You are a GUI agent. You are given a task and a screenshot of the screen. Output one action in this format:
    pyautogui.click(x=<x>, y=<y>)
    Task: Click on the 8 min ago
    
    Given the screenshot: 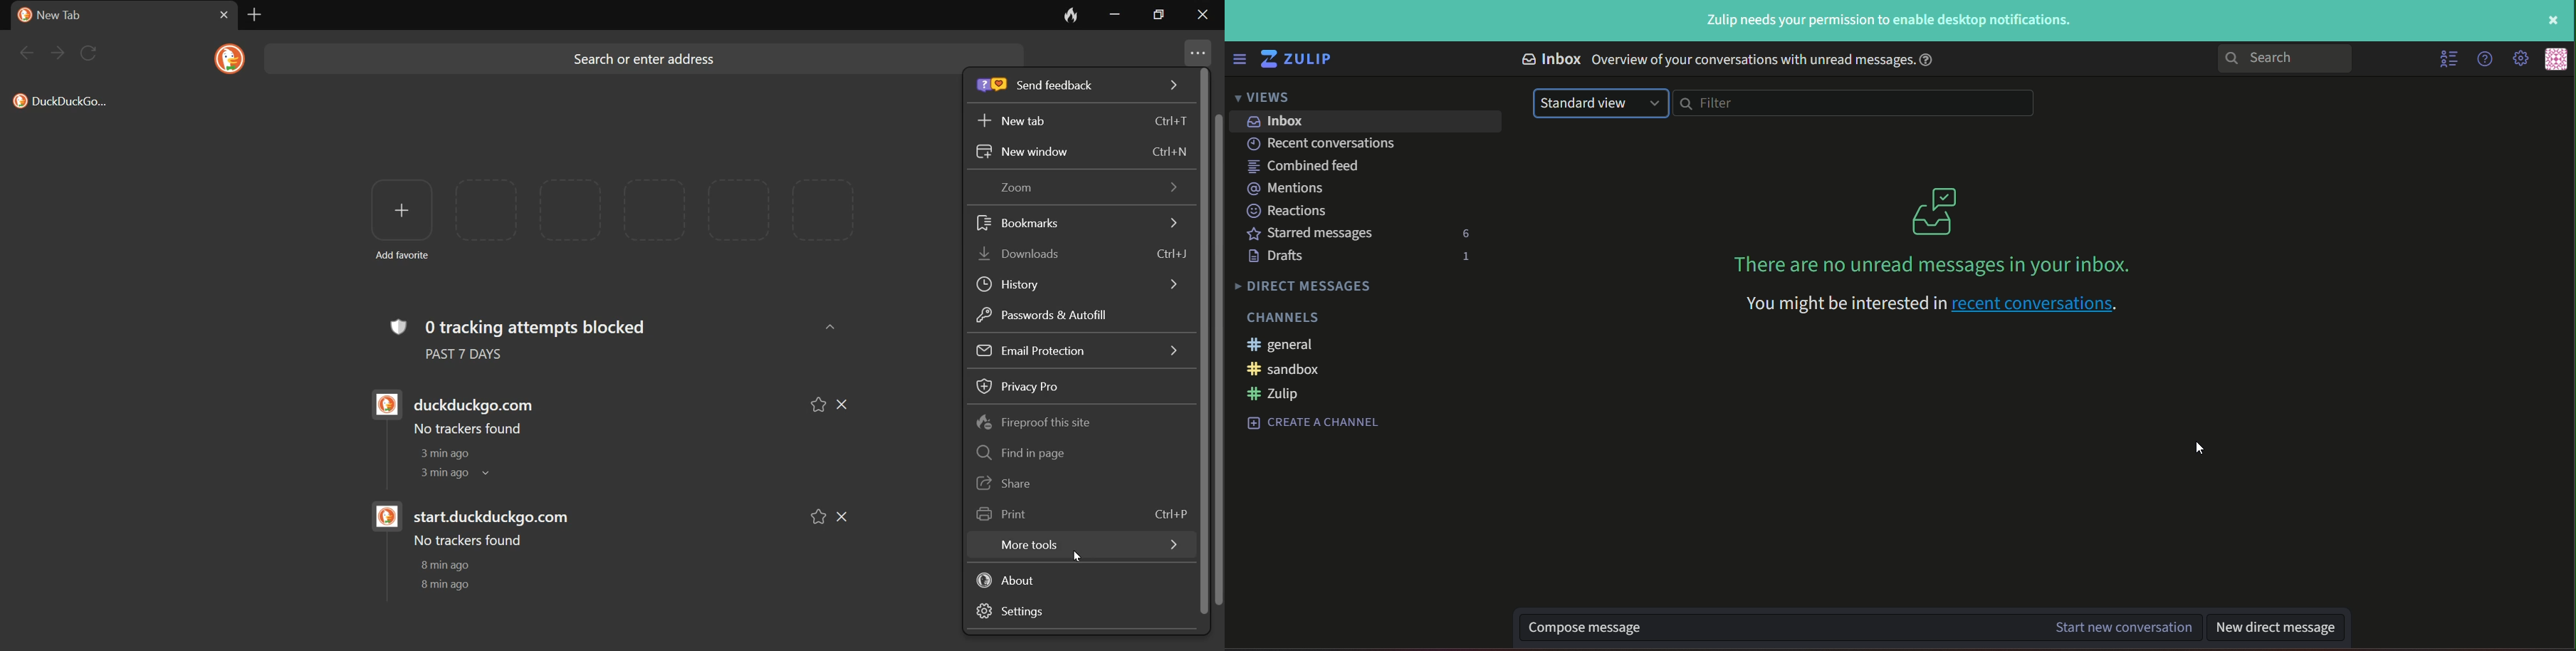 What is the action you would take?
    pyautogui.click(x=443, y=584)
    